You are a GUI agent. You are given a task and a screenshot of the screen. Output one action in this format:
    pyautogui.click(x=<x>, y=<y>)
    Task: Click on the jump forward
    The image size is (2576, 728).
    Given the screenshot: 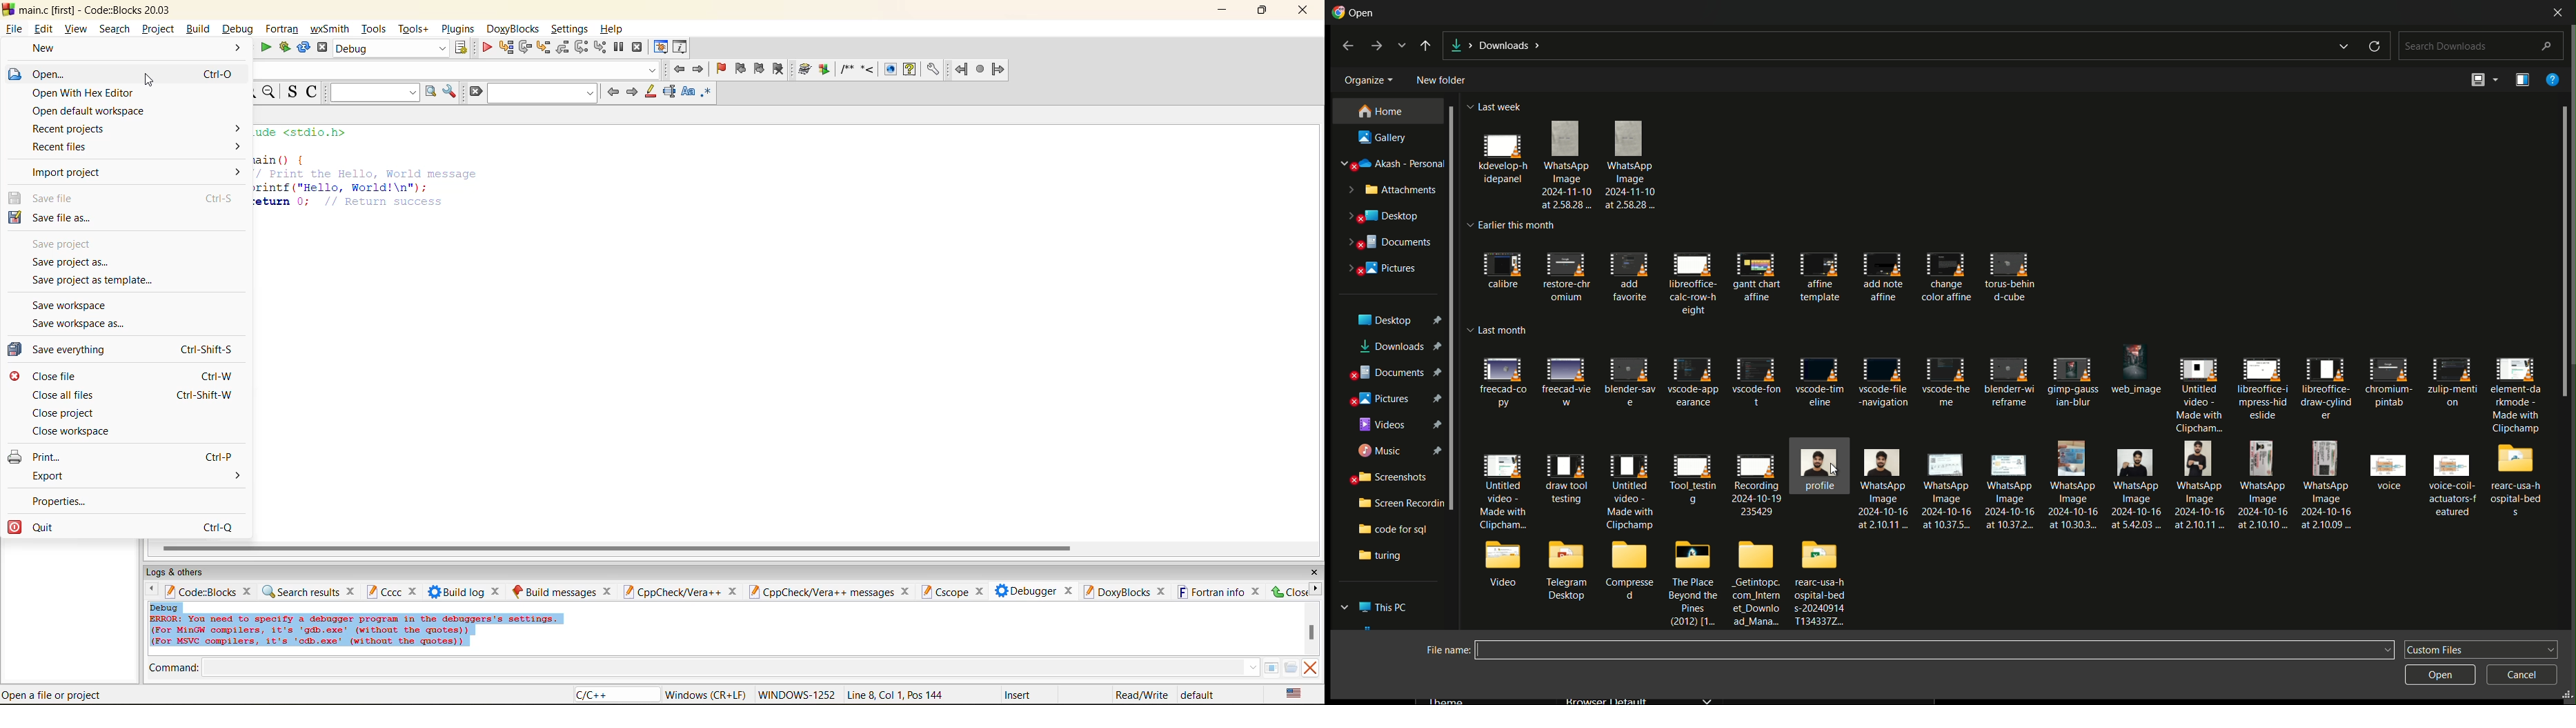 What is the action you would take?
    pyautogui.click(x=700, y=68)
    